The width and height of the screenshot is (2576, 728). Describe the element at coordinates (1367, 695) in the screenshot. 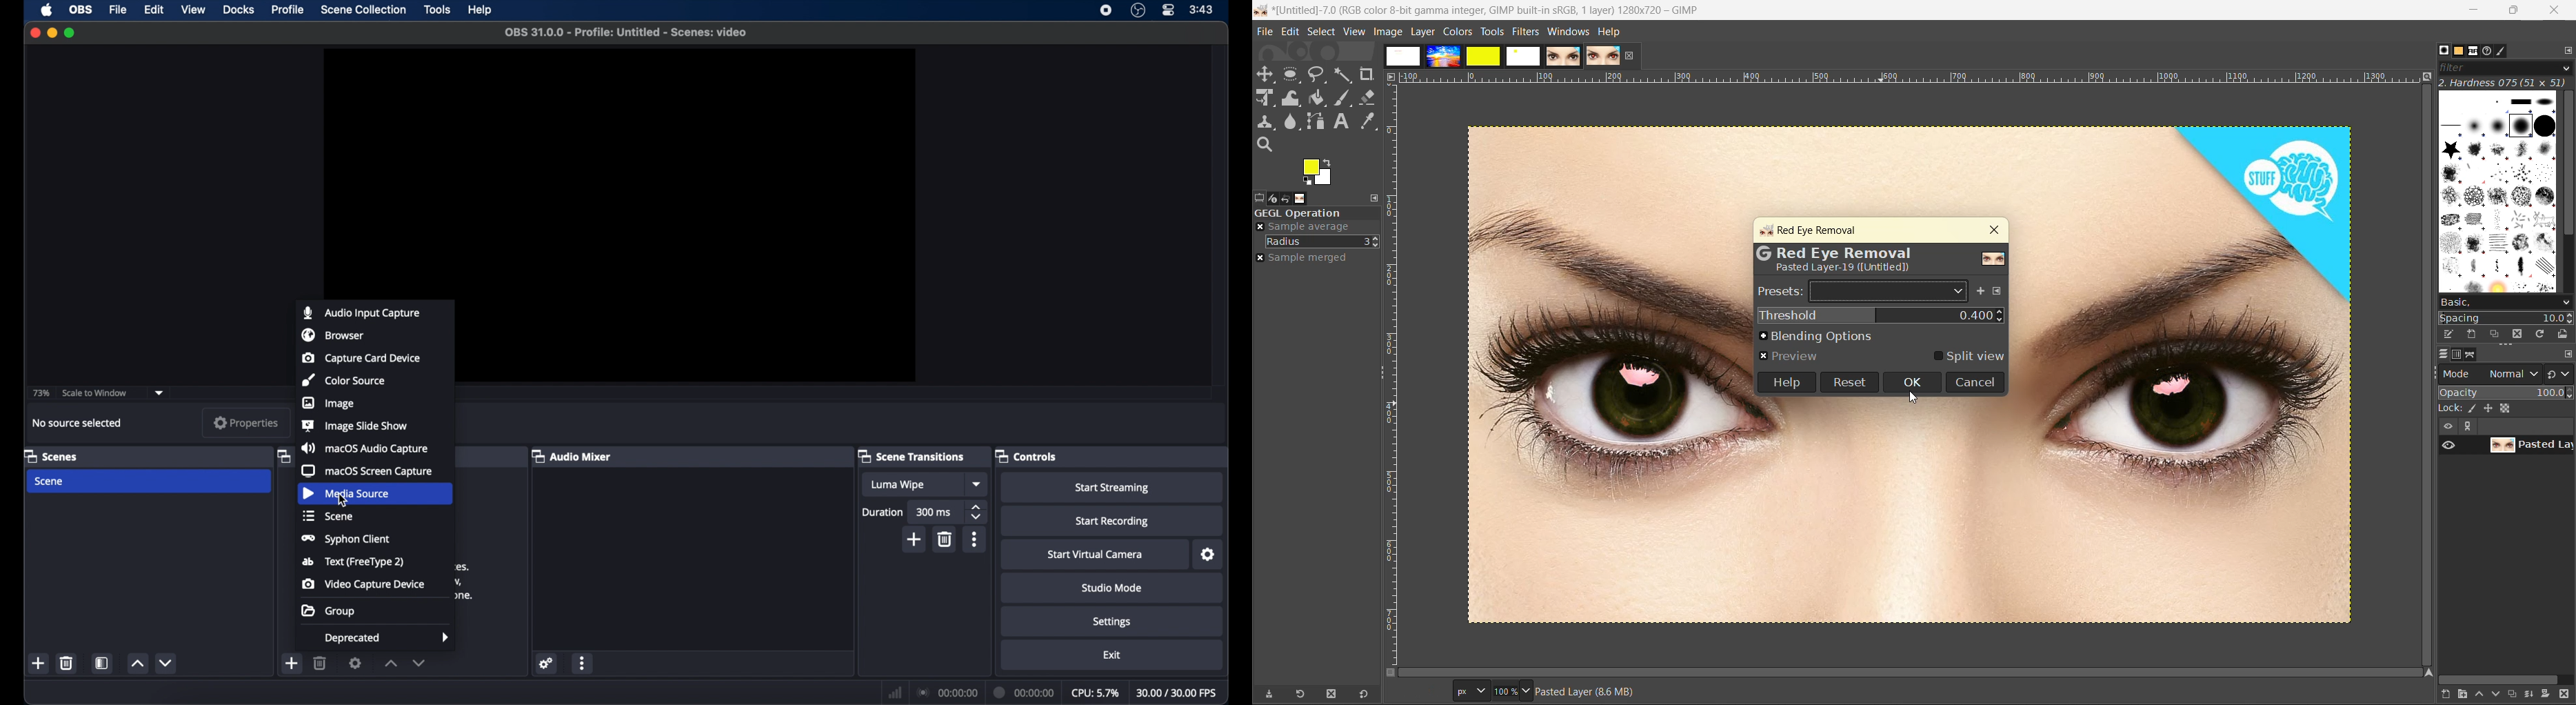

I see `reset to default values` at that location.